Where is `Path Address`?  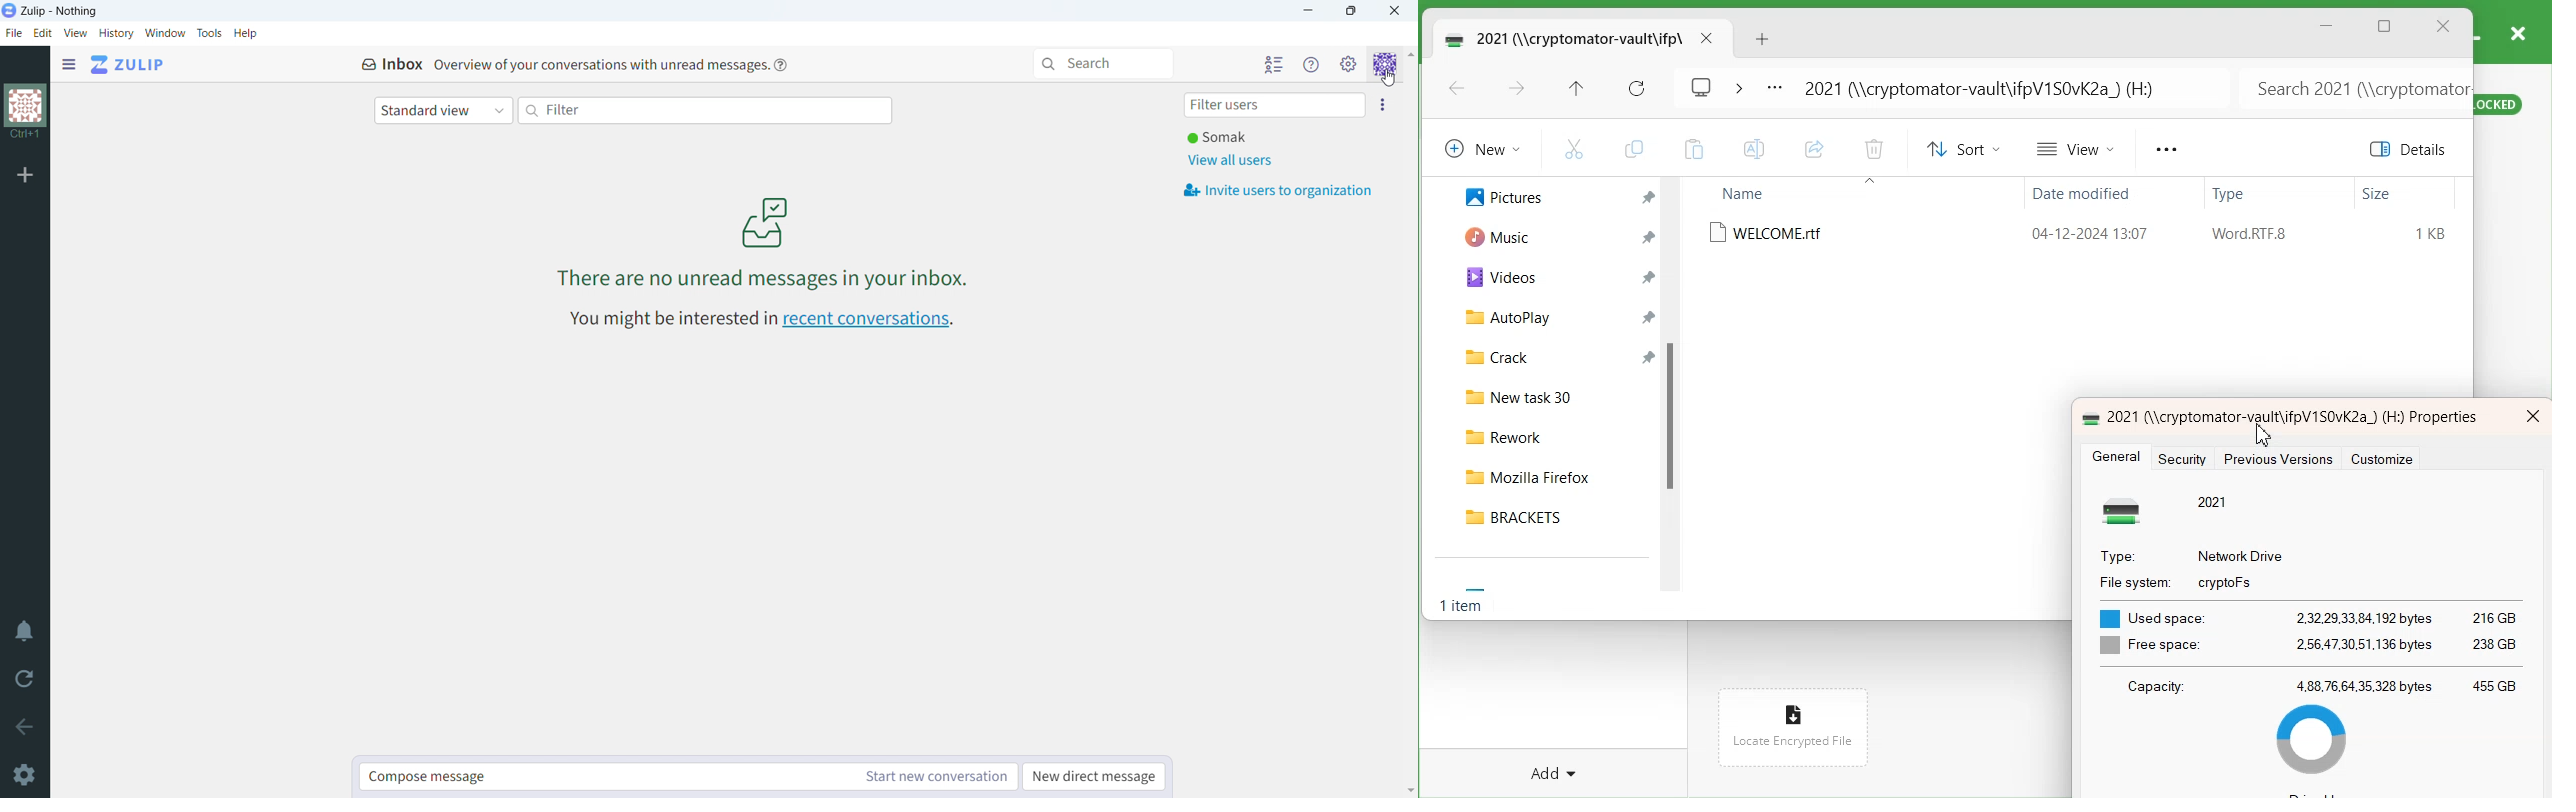 Path Address is located at coordinates (1986, 88).